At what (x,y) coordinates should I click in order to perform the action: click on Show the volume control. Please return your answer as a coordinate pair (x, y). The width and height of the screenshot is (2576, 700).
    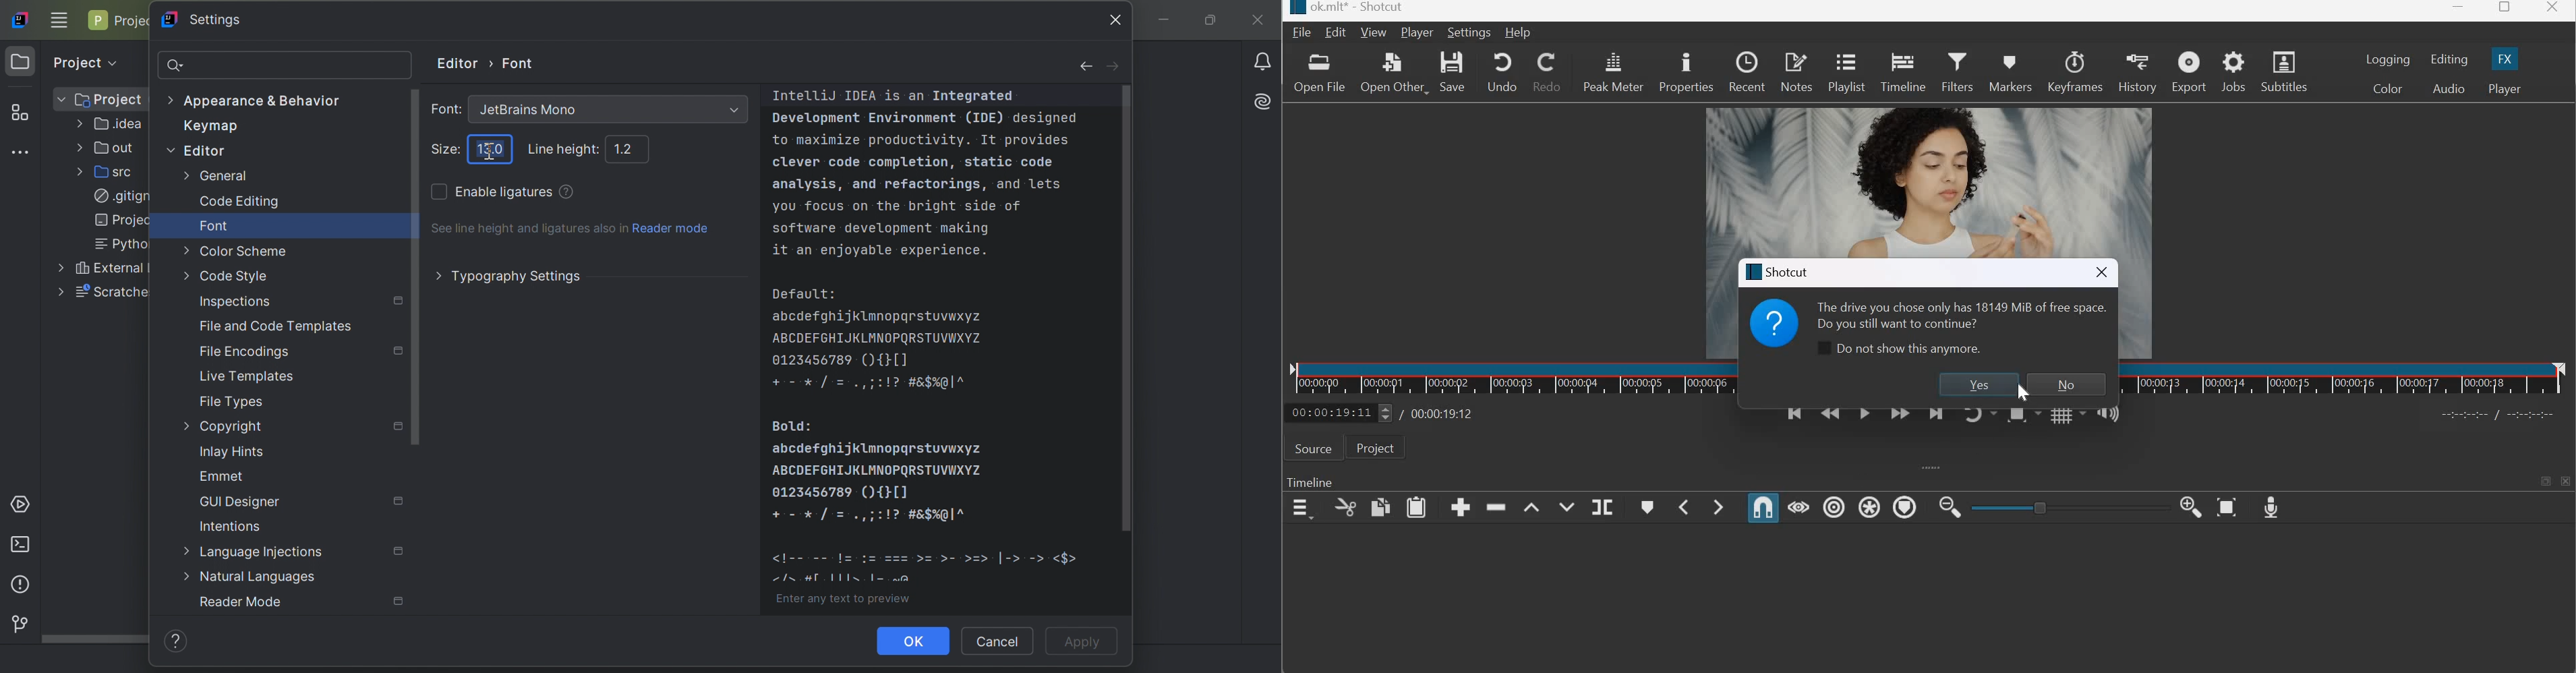
    Looking at the image, I should click on (2108, 417).